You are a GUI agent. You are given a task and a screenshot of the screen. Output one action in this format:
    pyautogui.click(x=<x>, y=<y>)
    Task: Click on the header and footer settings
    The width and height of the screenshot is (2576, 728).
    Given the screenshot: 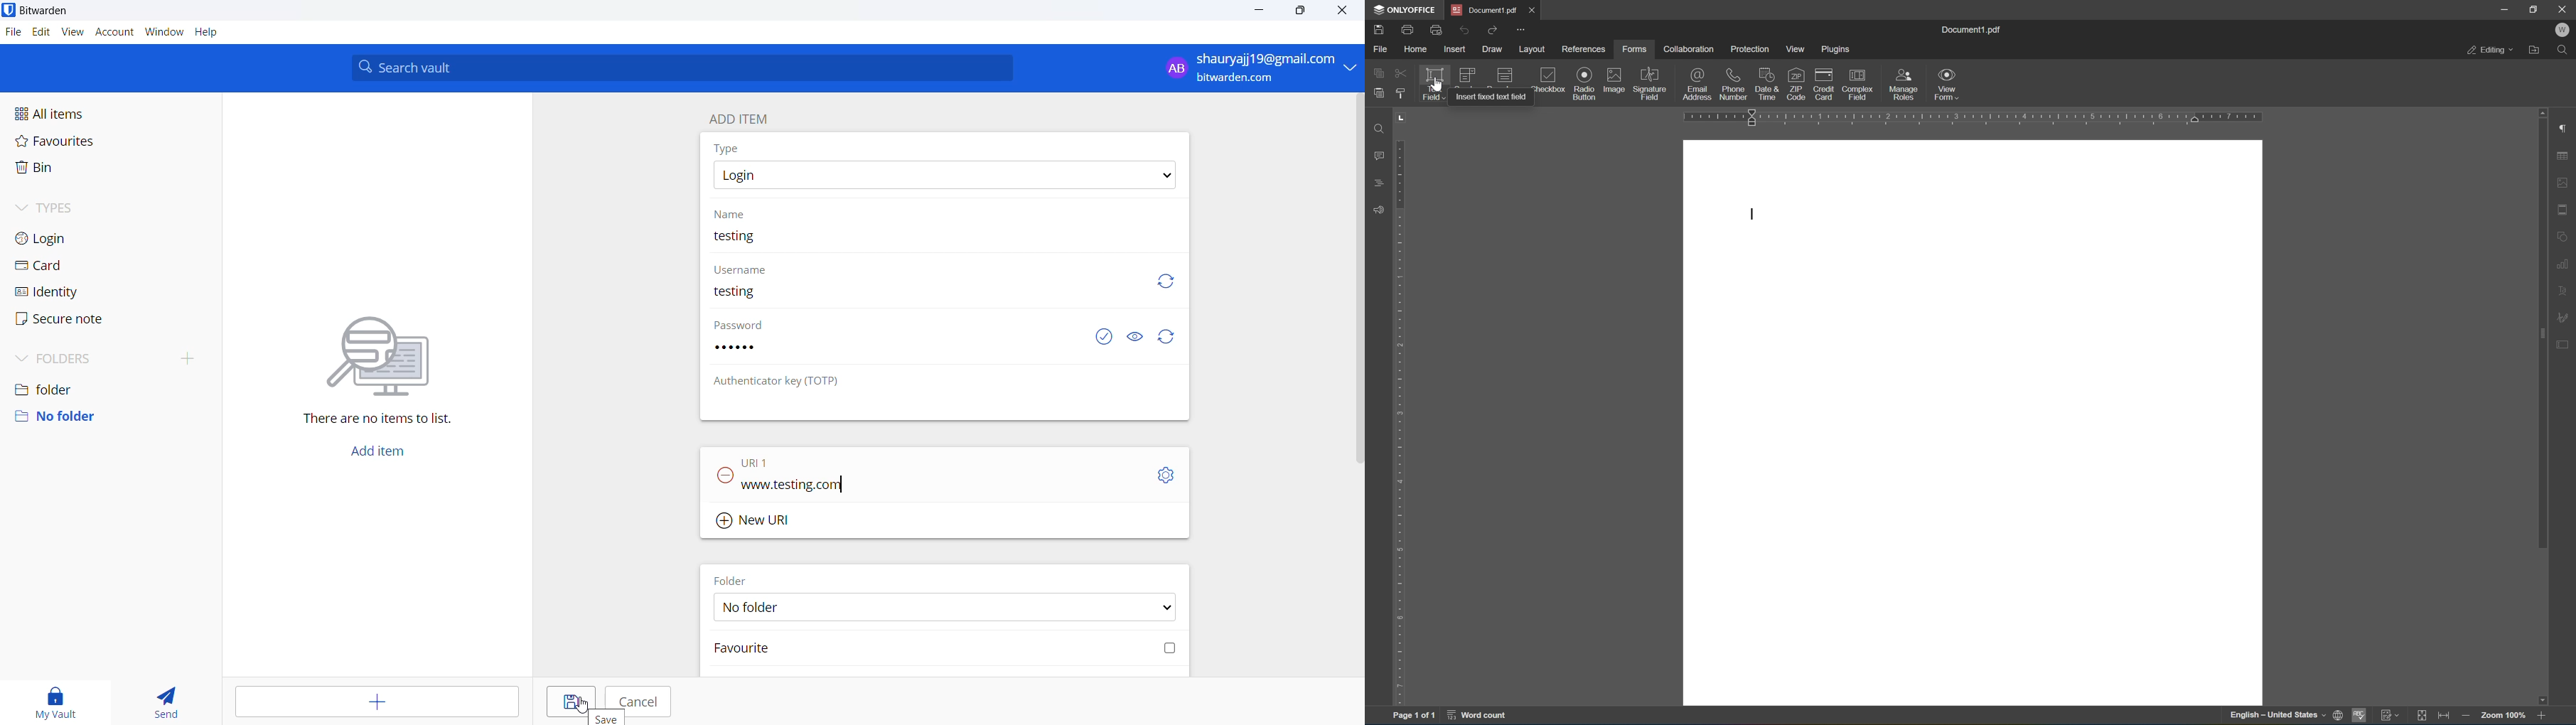 What is the action you would take?
    pyautogui.click(x=2566, y=209)
    